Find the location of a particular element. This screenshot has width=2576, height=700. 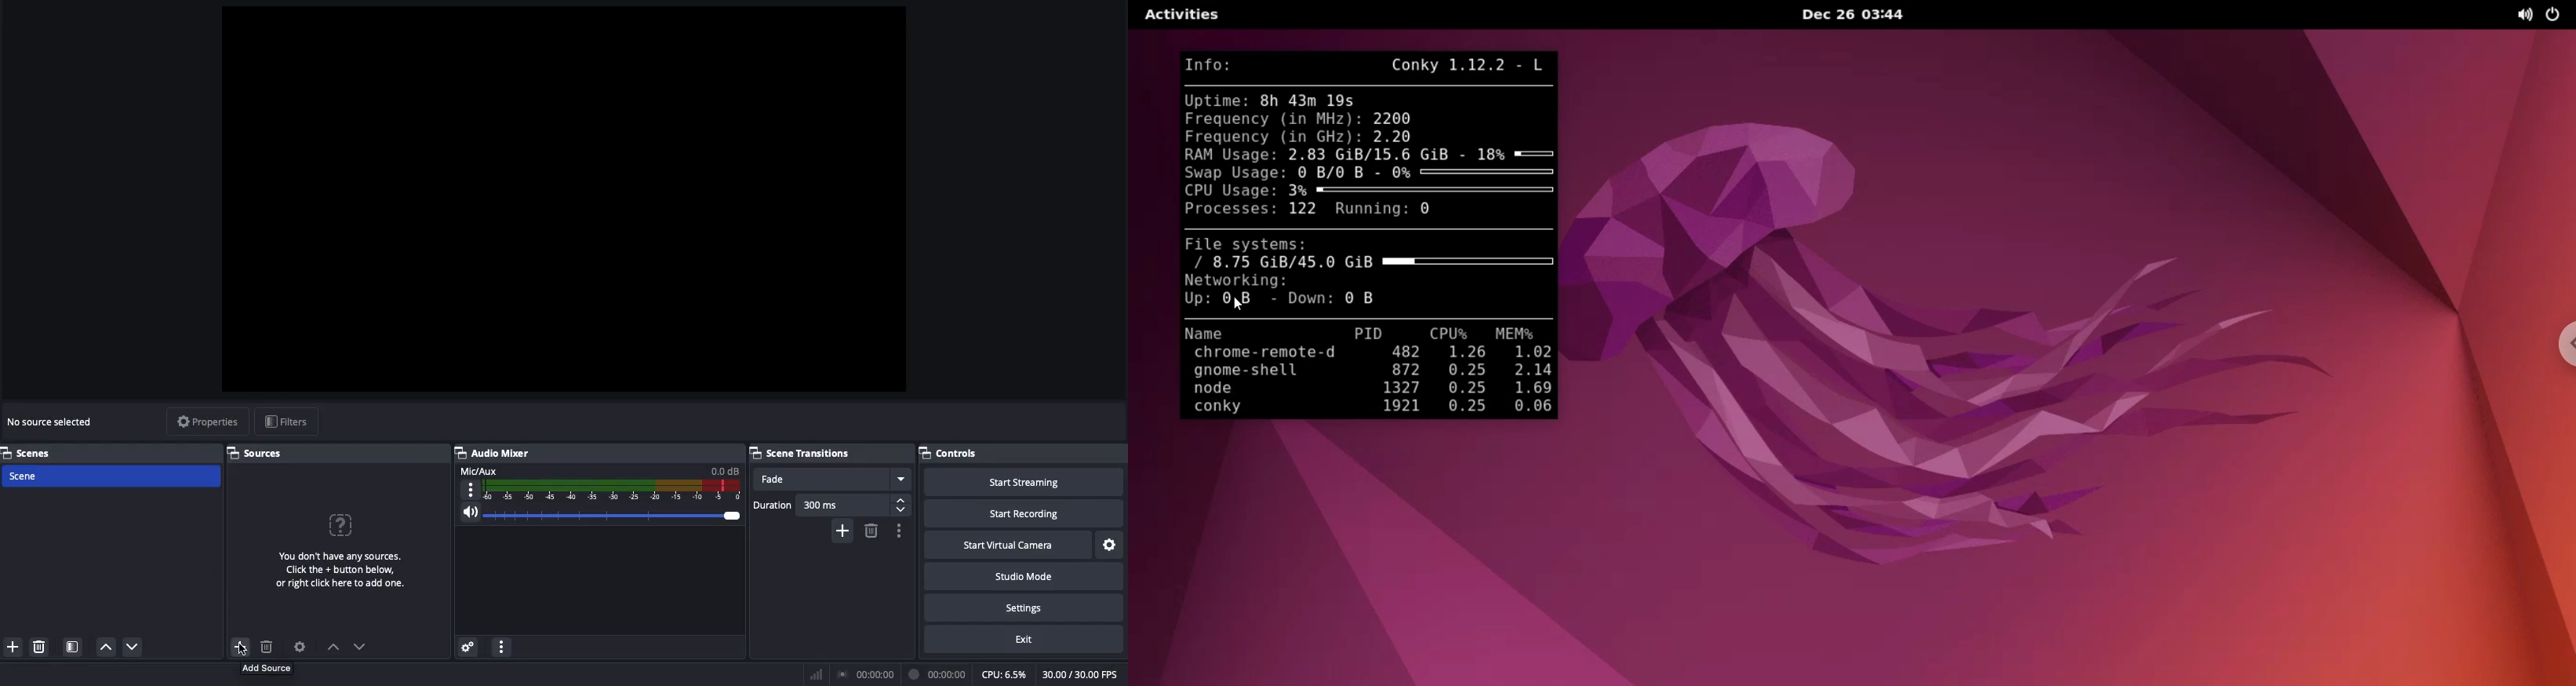

Audio mixer is located at coordinates (496, 453).